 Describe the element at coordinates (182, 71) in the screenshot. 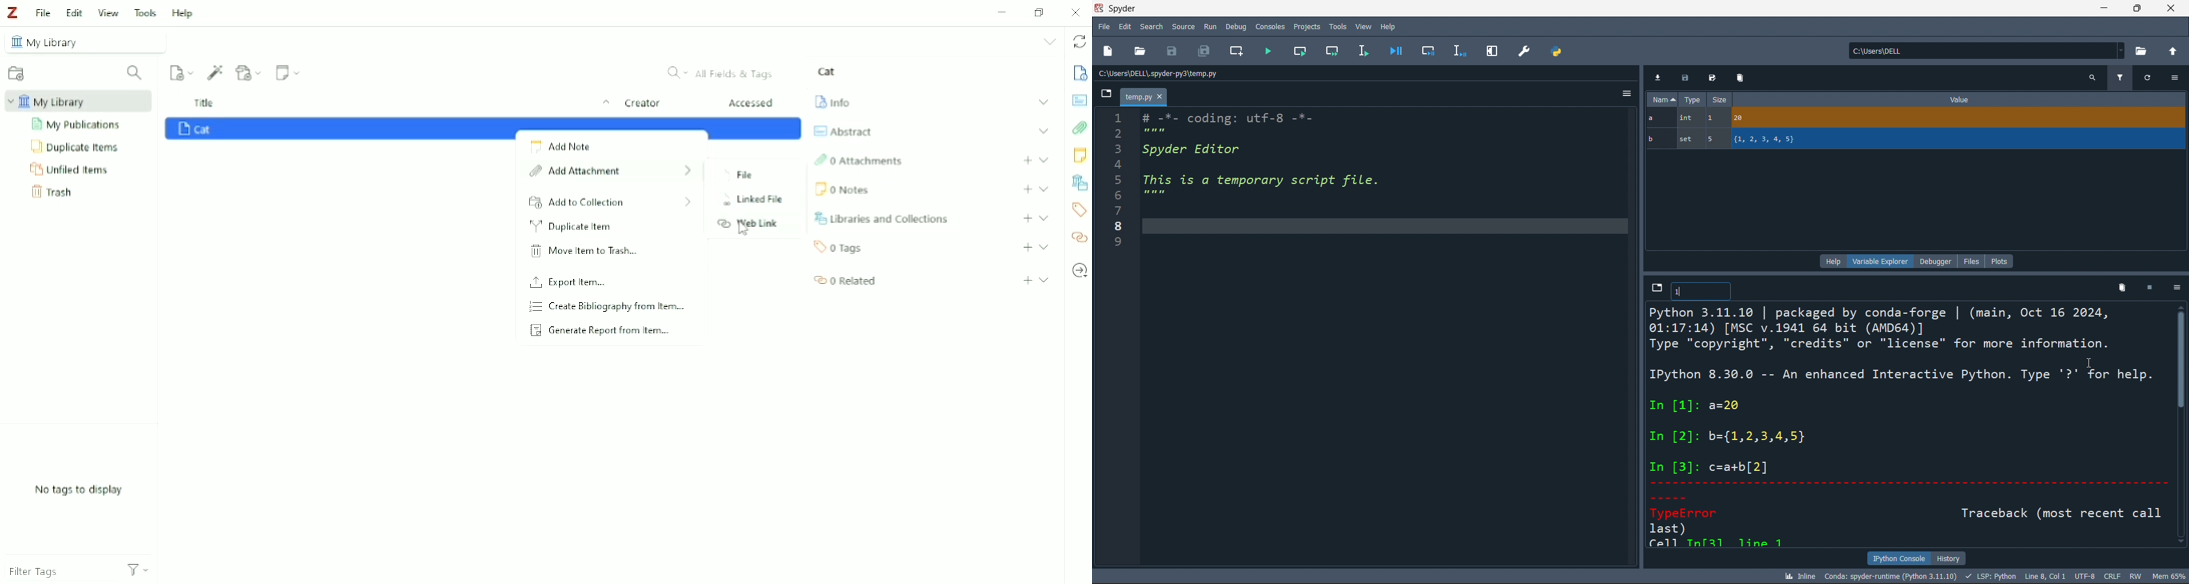

I see `New Item` at that location.